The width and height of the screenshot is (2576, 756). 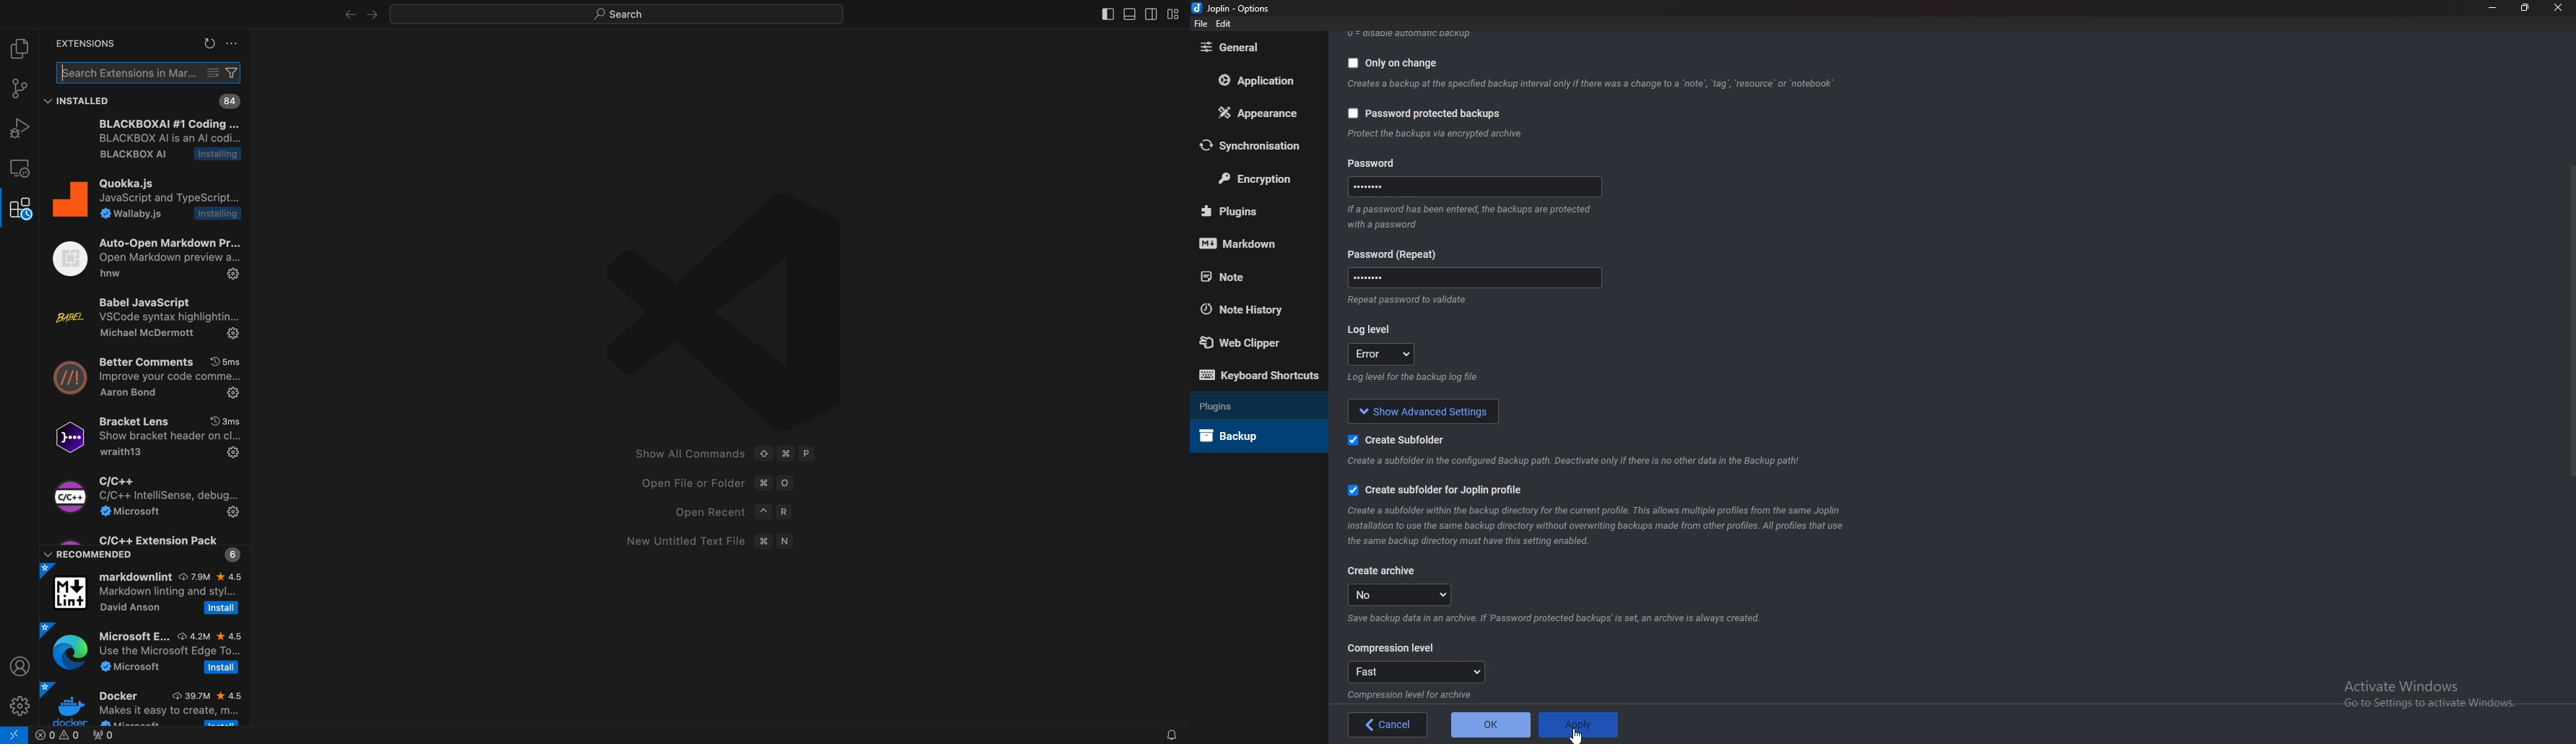 What do you see at coordinates (1105, 14) in the screenshot?
I see `toggle bar` at bounding box center [1105, 14].